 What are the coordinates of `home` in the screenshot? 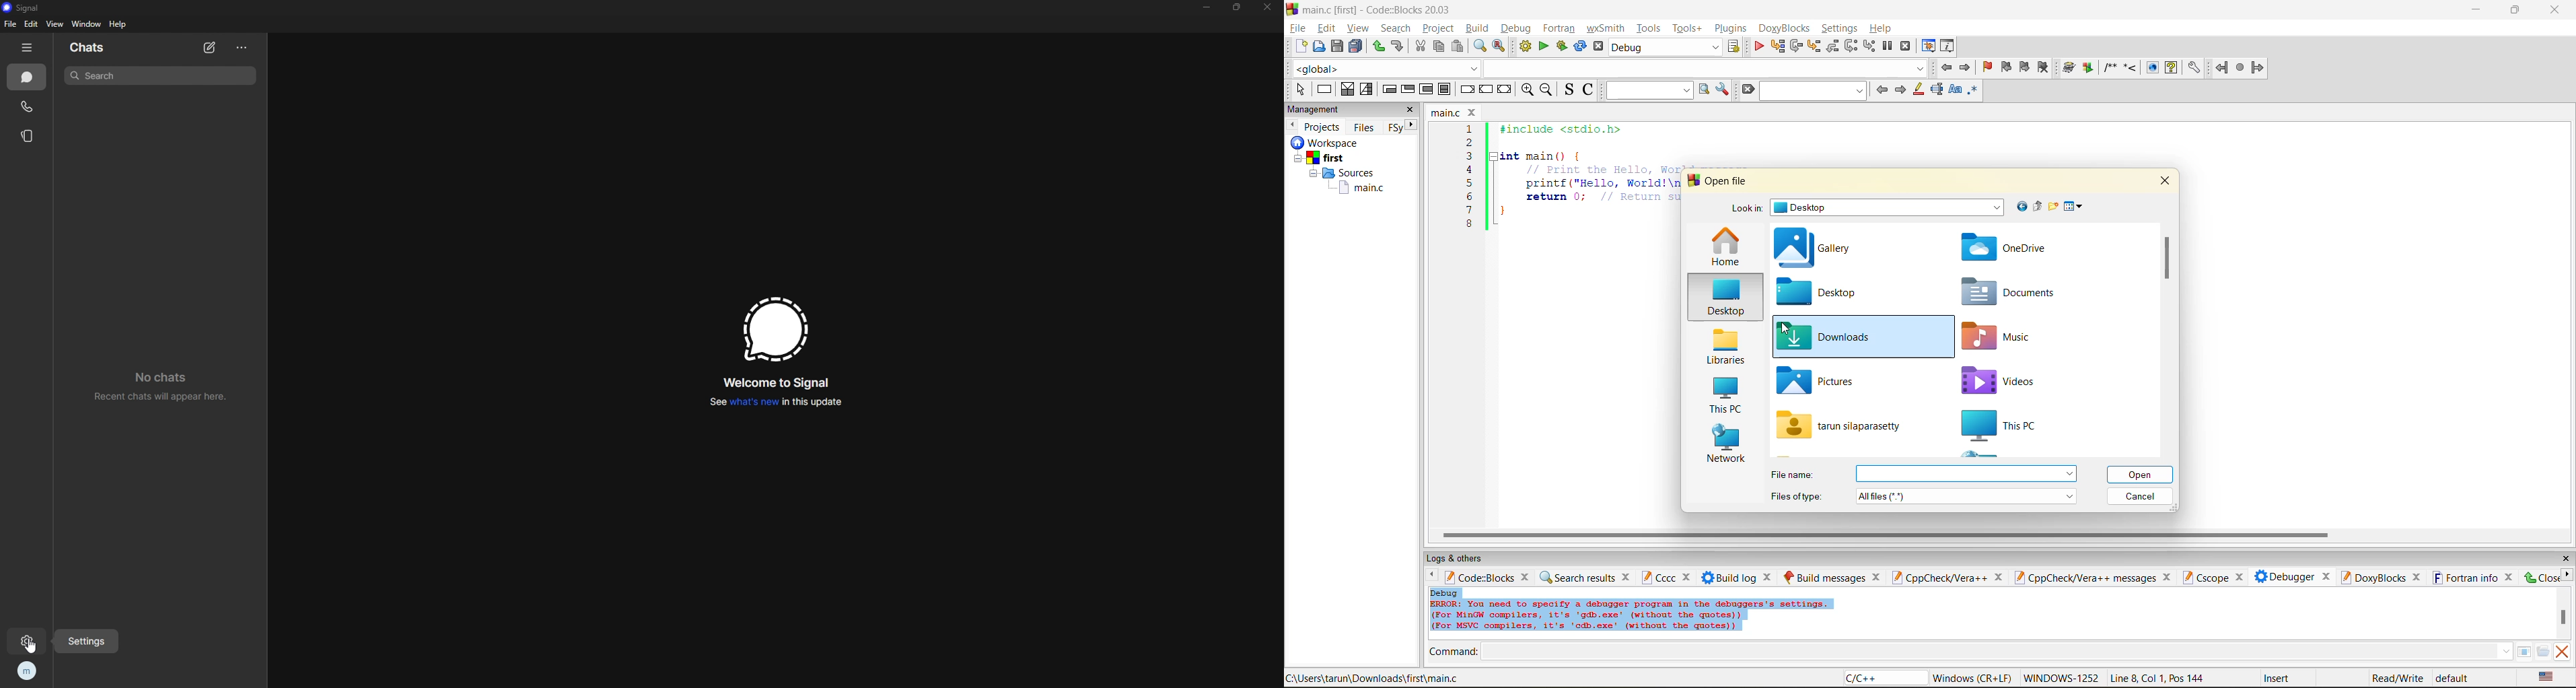 It's located at (1725, 248).